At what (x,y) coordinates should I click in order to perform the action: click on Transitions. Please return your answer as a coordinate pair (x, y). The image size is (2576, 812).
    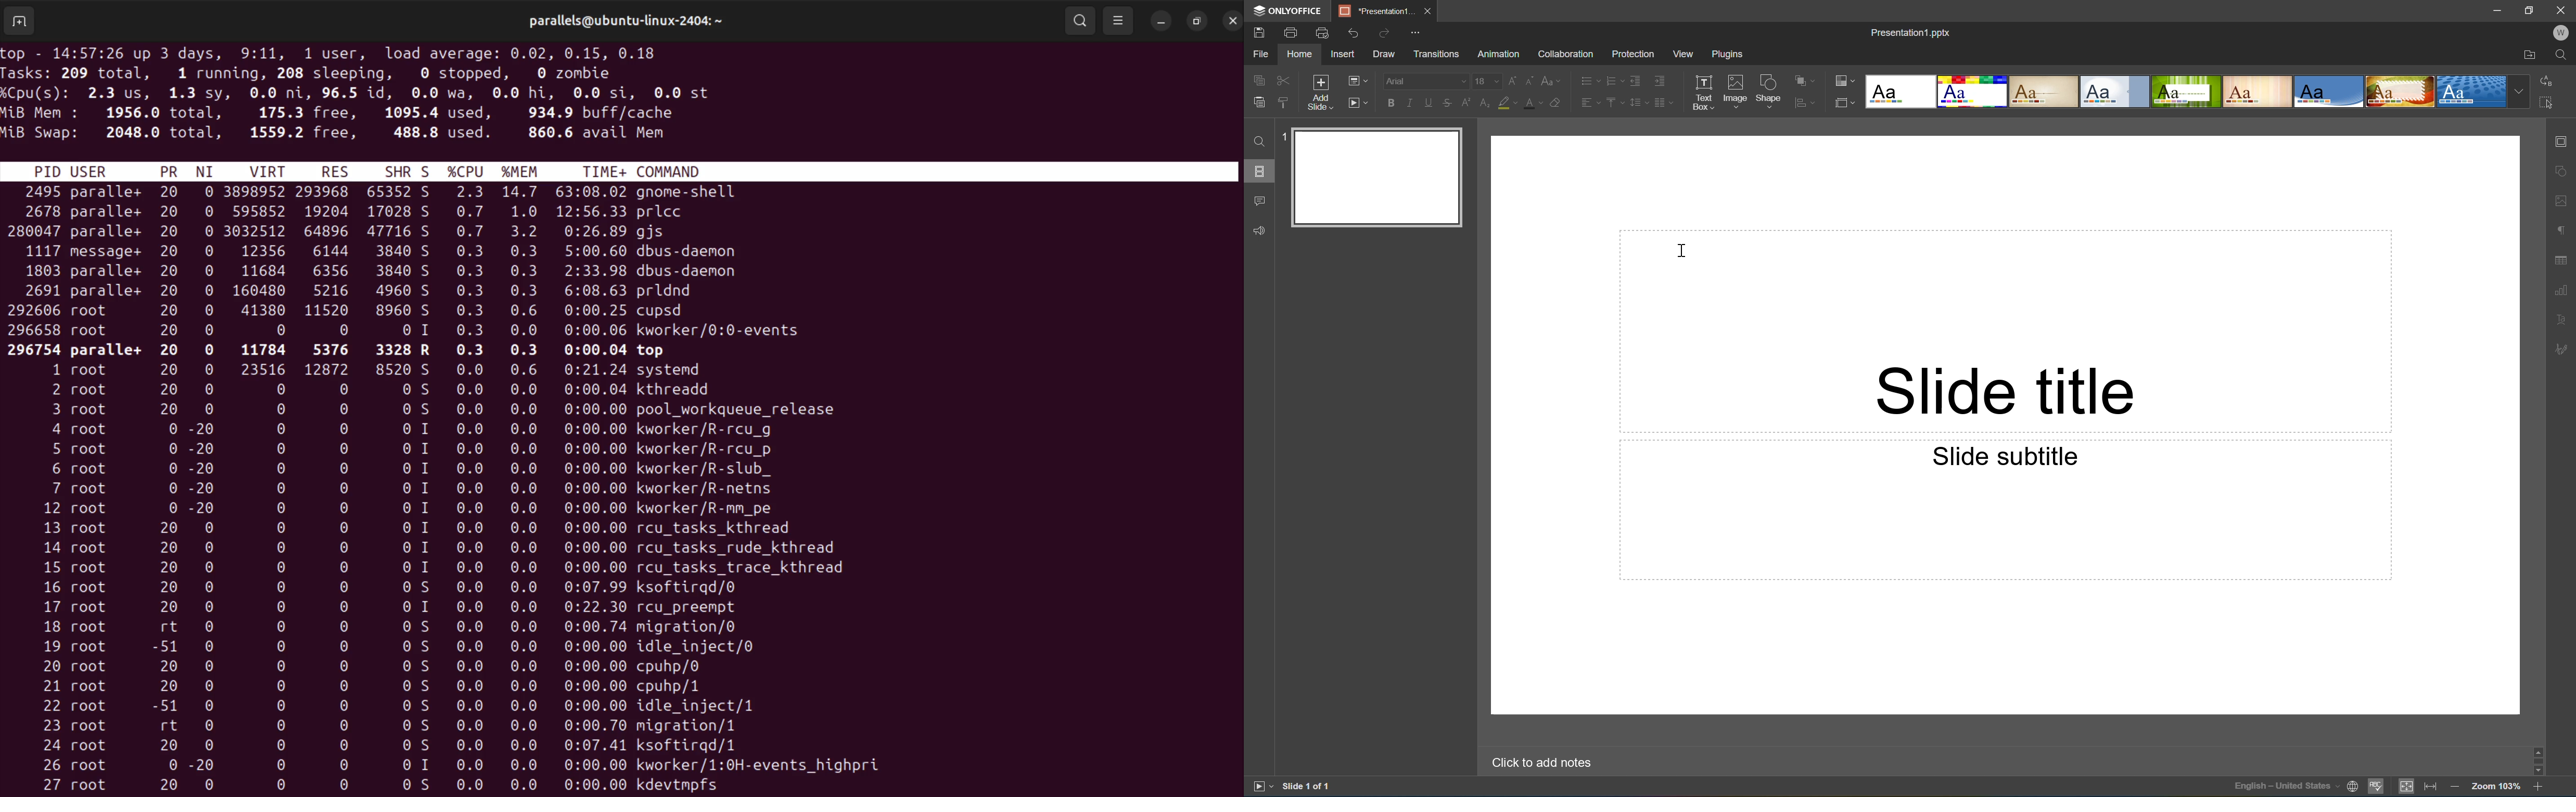
    Looking at the image, I should click on (1437, 54).